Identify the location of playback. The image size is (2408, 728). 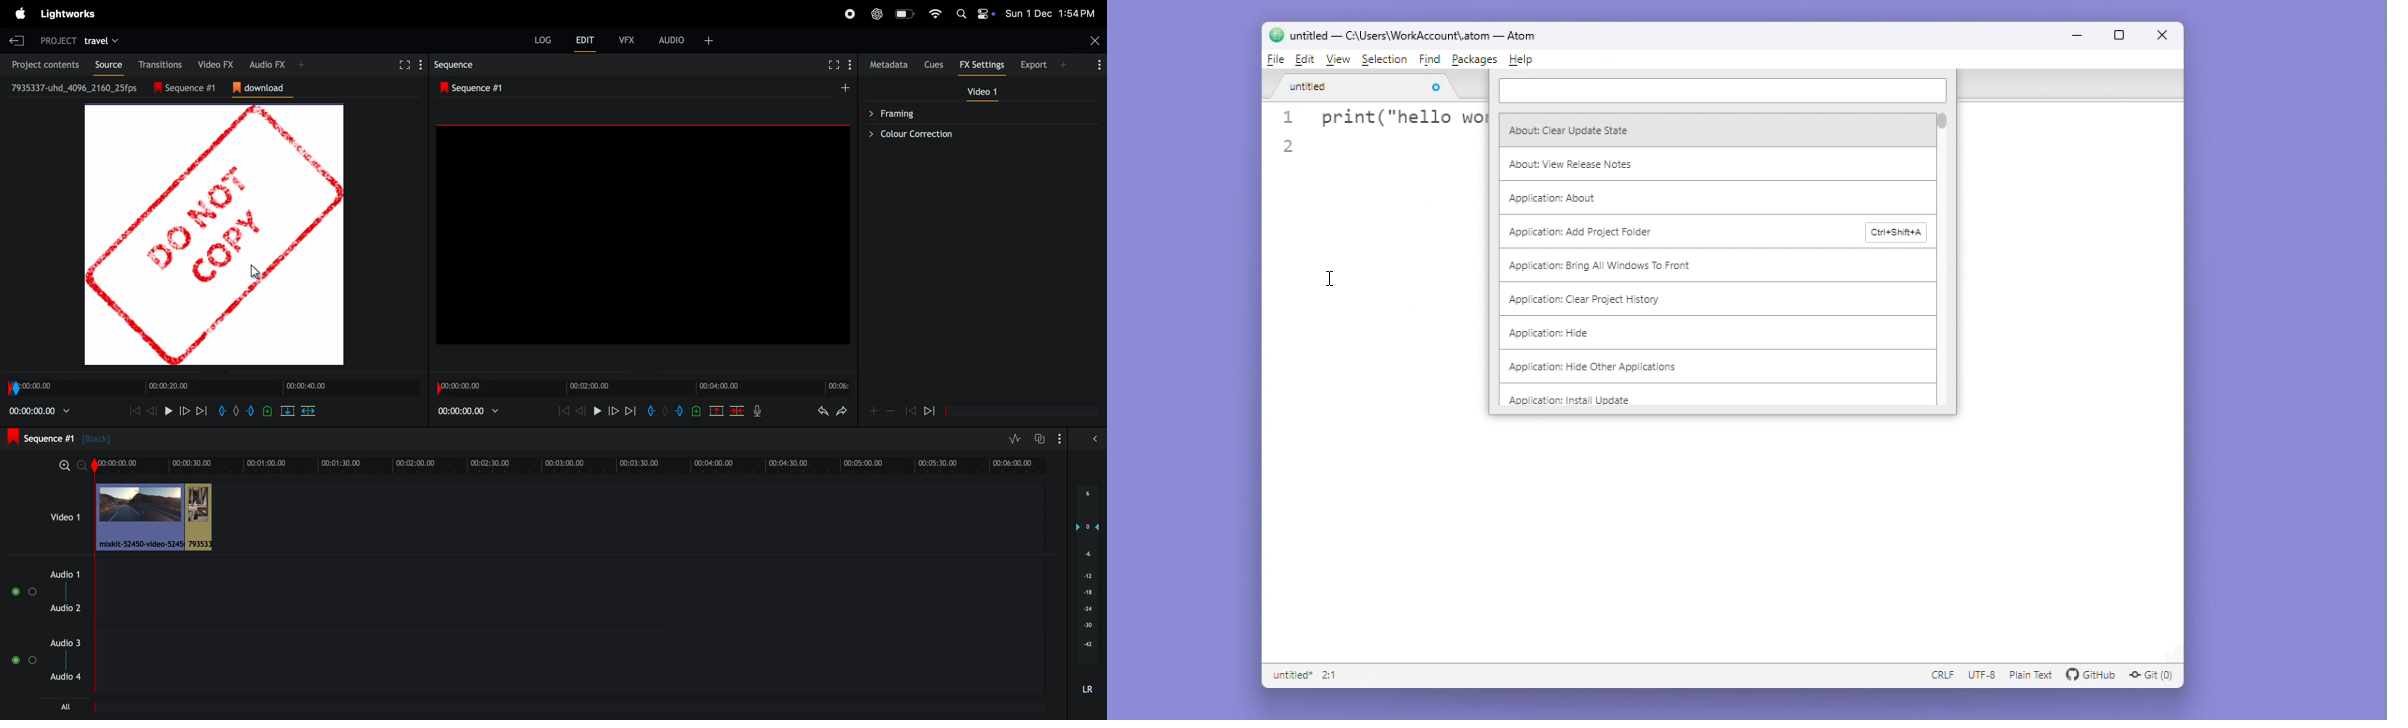
(40, 411).